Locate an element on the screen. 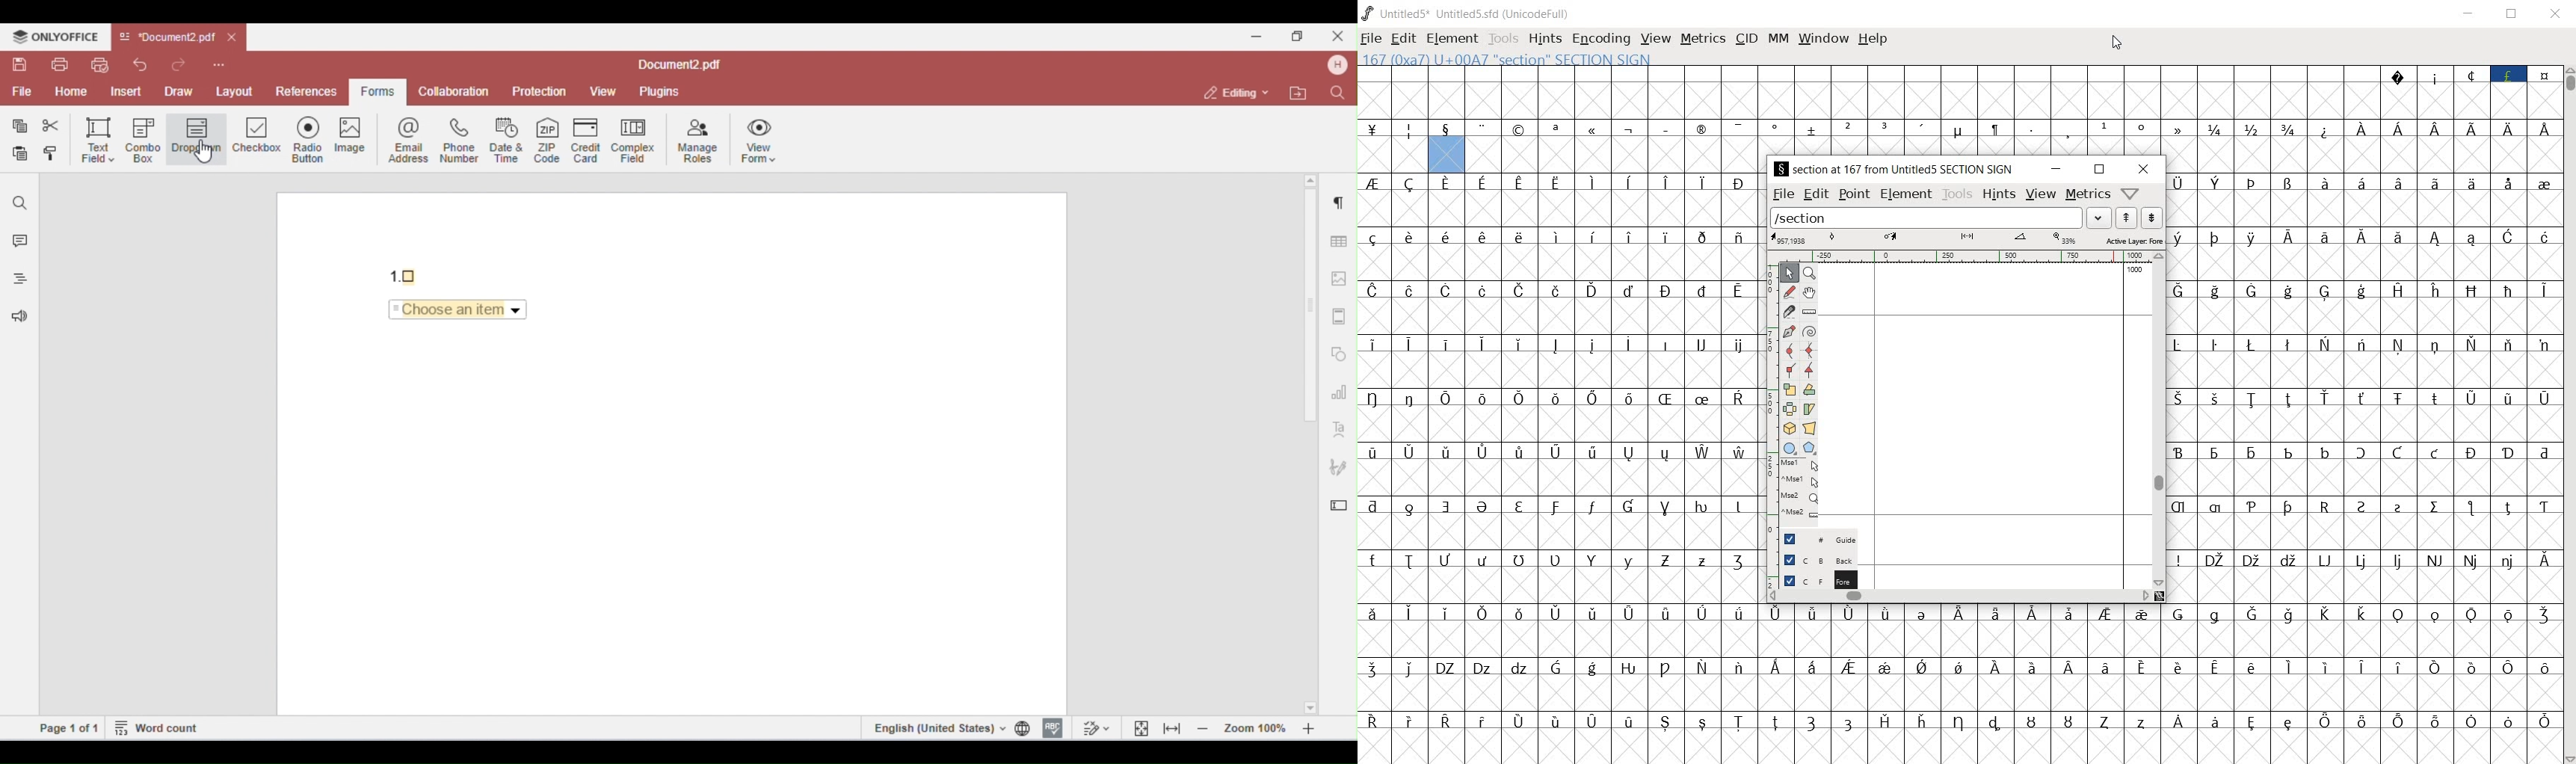  special letters is located at coordinates (2364, 343).